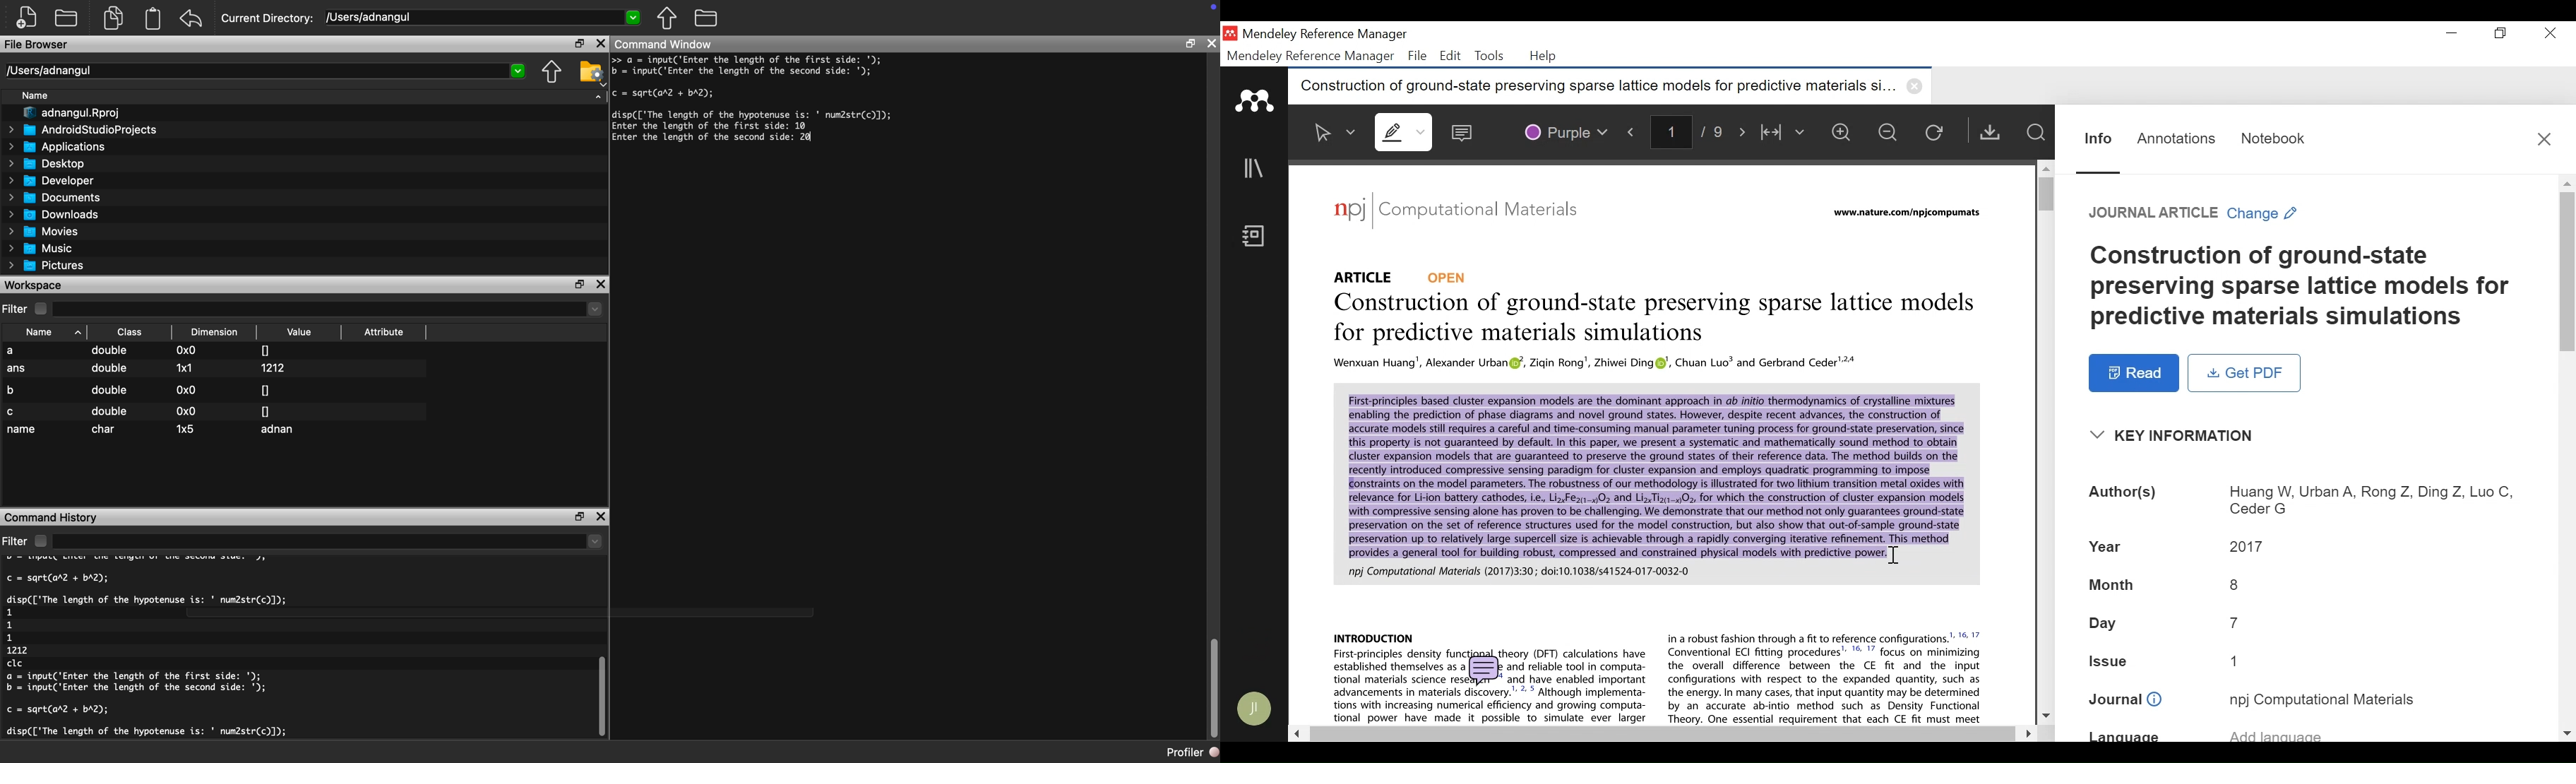  I want to click on Name, so click(47, 331).